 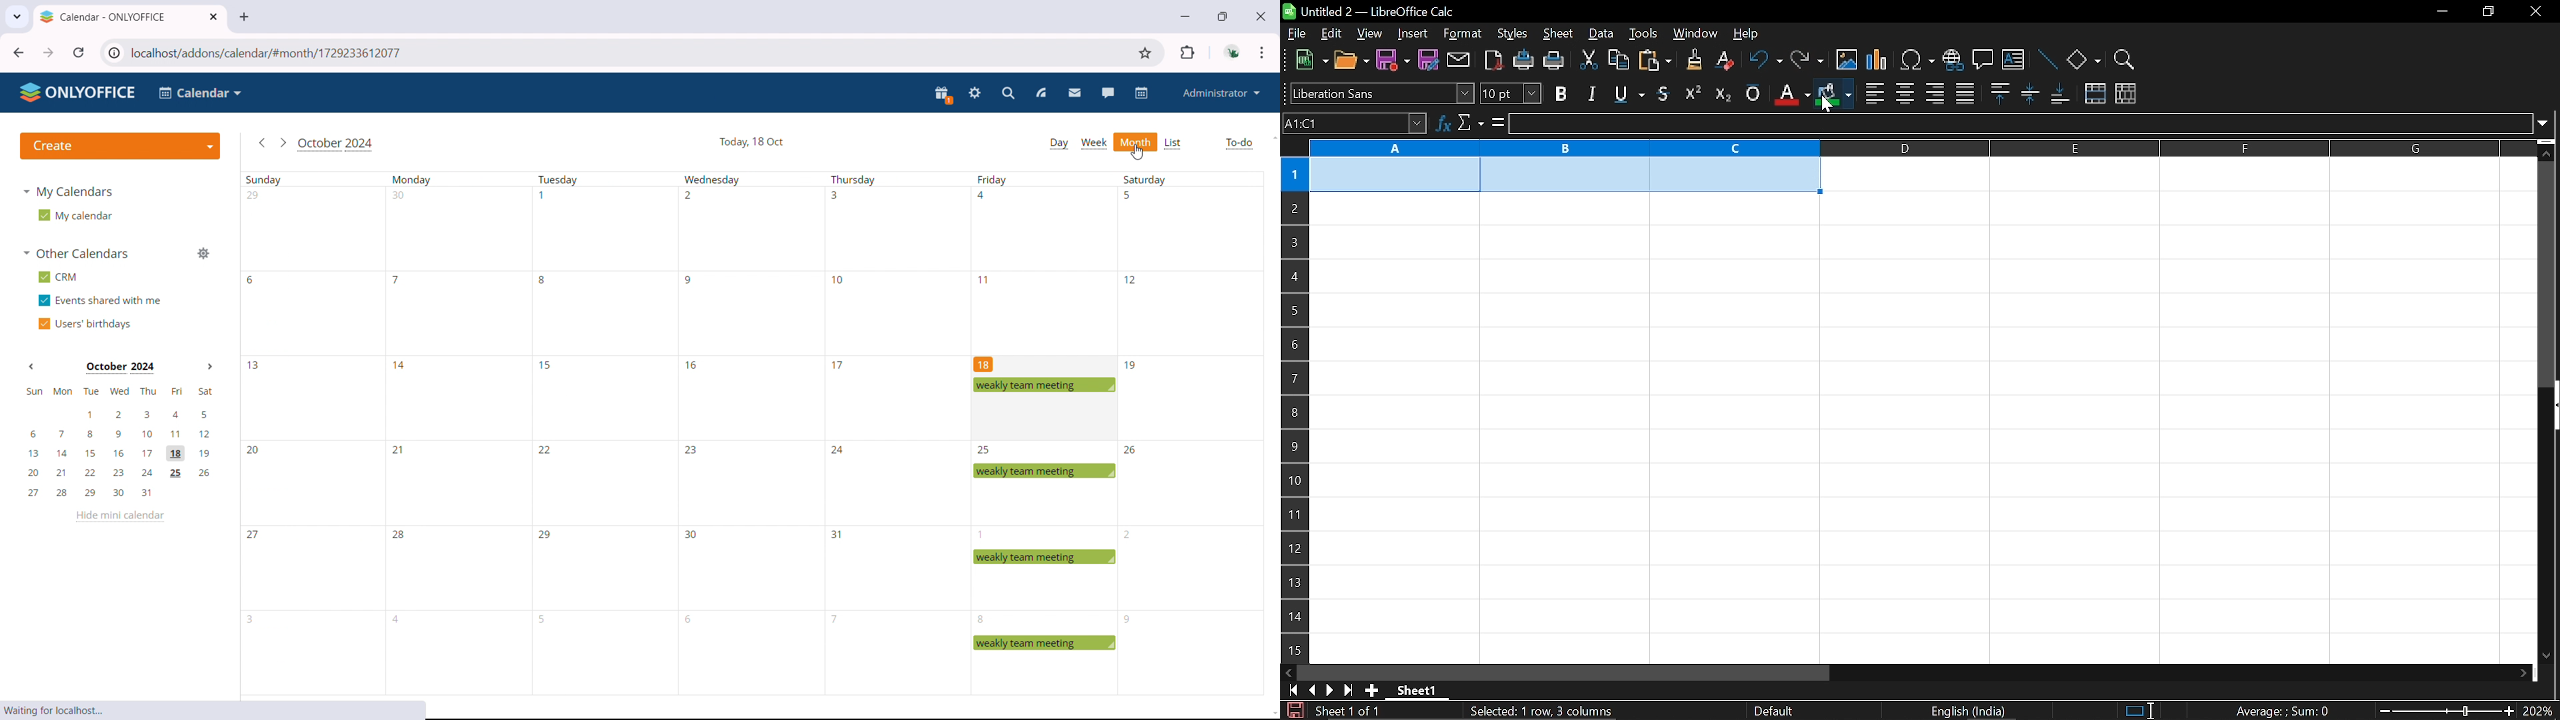 I want to click on users' birthdays, so click(x=86, y=323).